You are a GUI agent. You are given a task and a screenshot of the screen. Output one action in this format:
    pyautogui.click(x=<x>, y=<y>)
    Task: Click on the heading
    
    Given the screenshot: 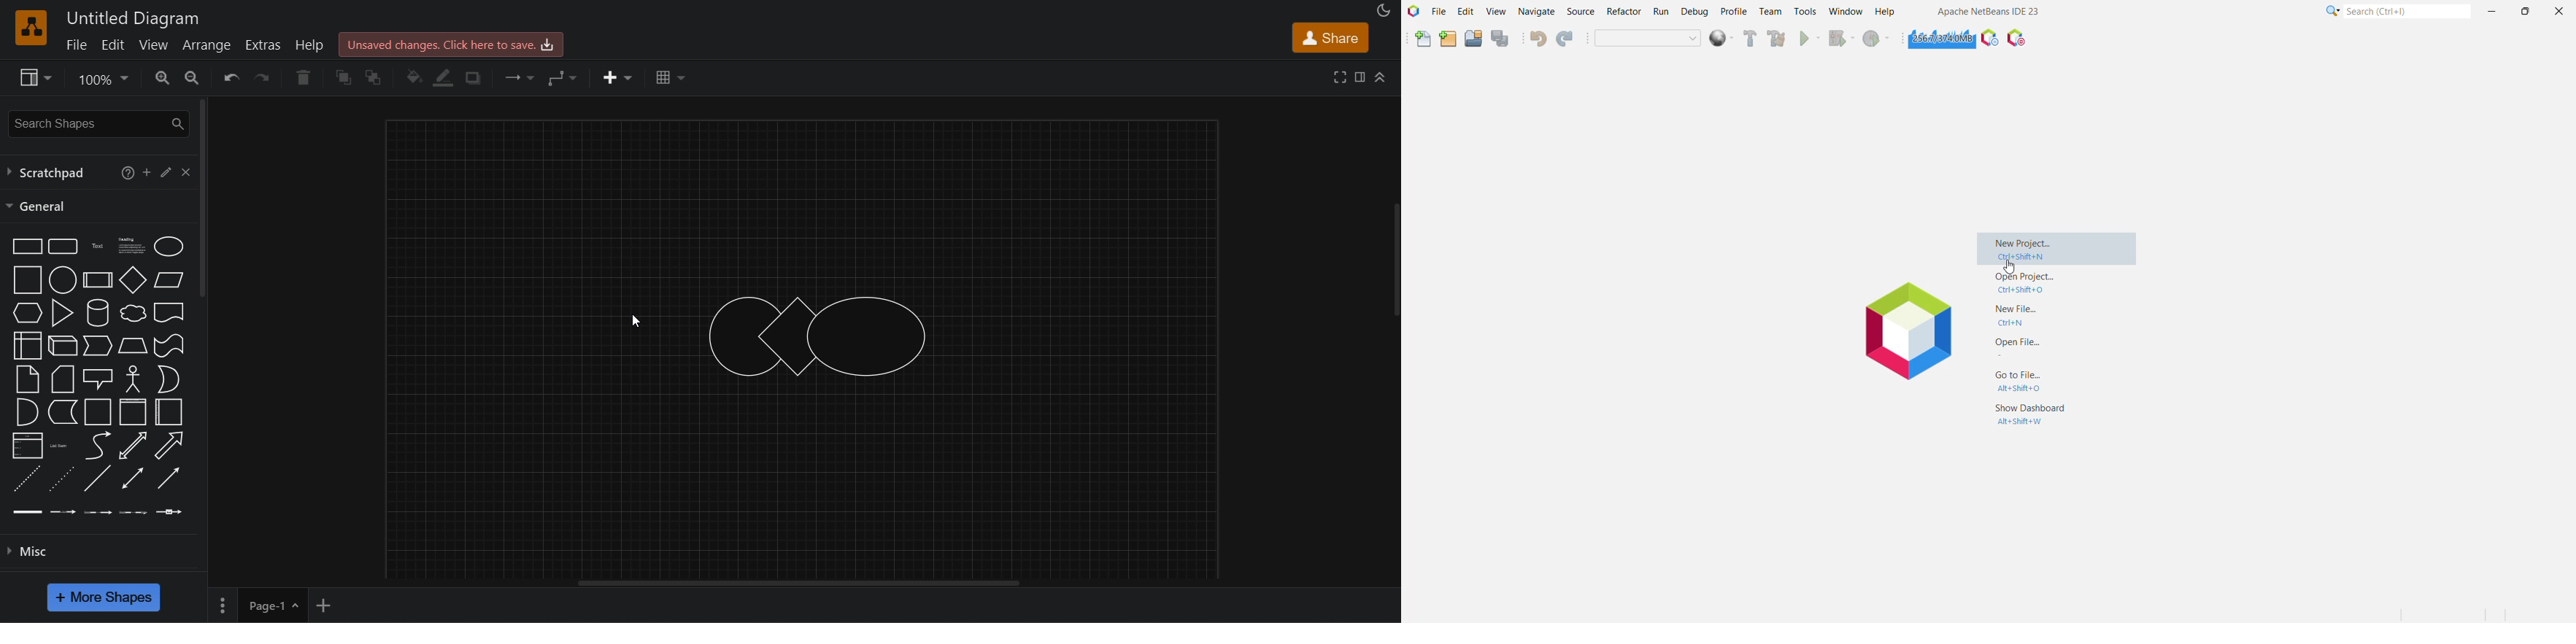 What is the action you would take?
    pyautogui.click(x=131, y=244)
    